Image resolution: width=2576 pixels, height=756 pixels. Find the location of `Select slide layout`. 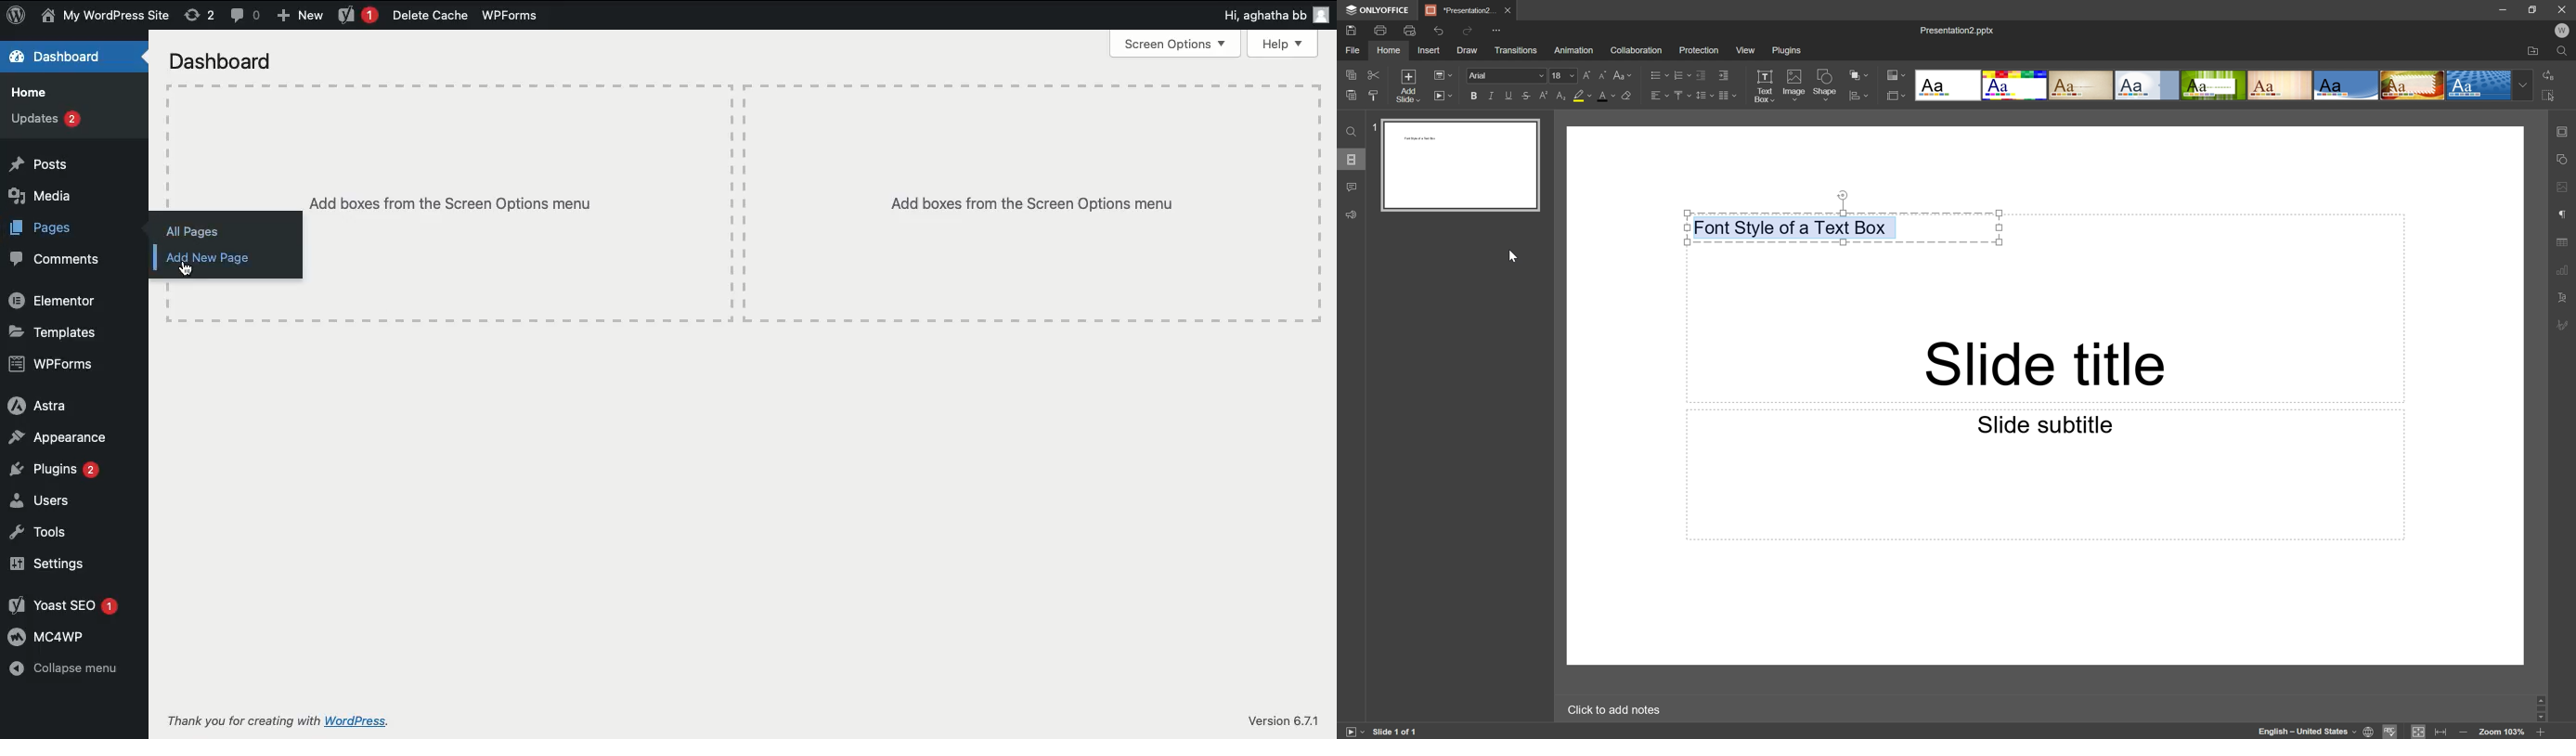

Select slide layout is located at coordinates (1898, 94).